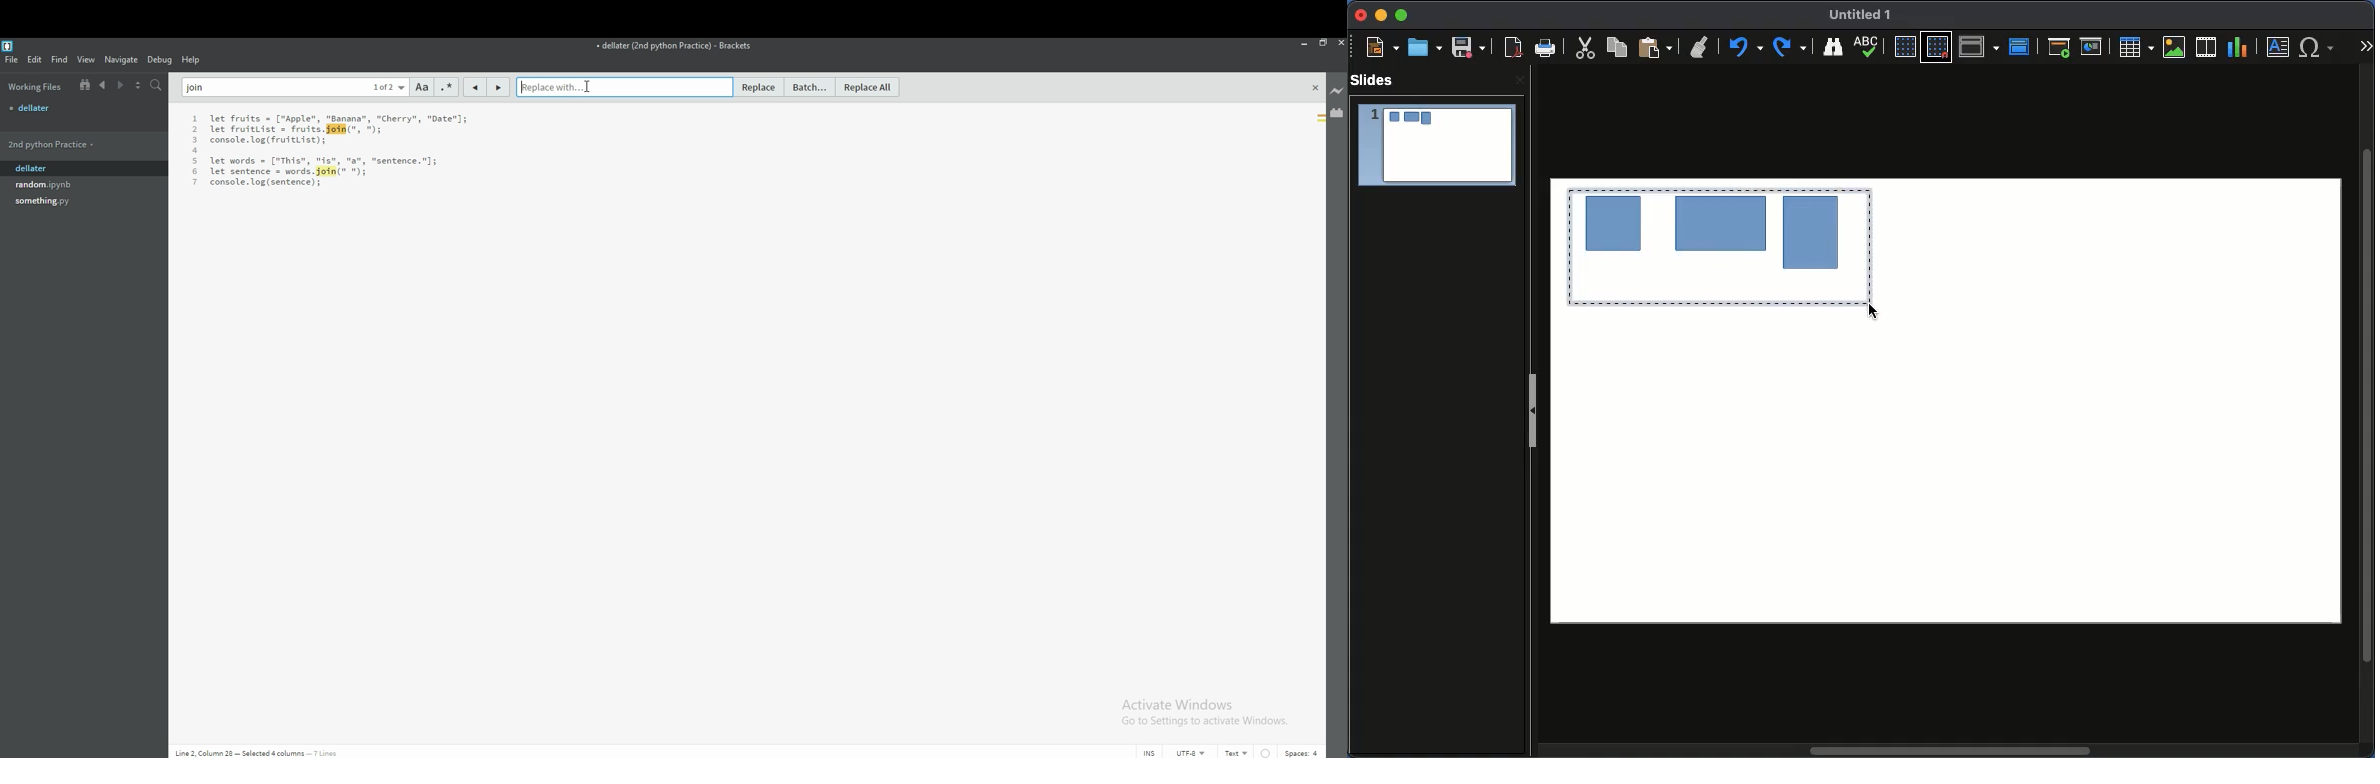  I want to click on Display views, so click(1979, 46).